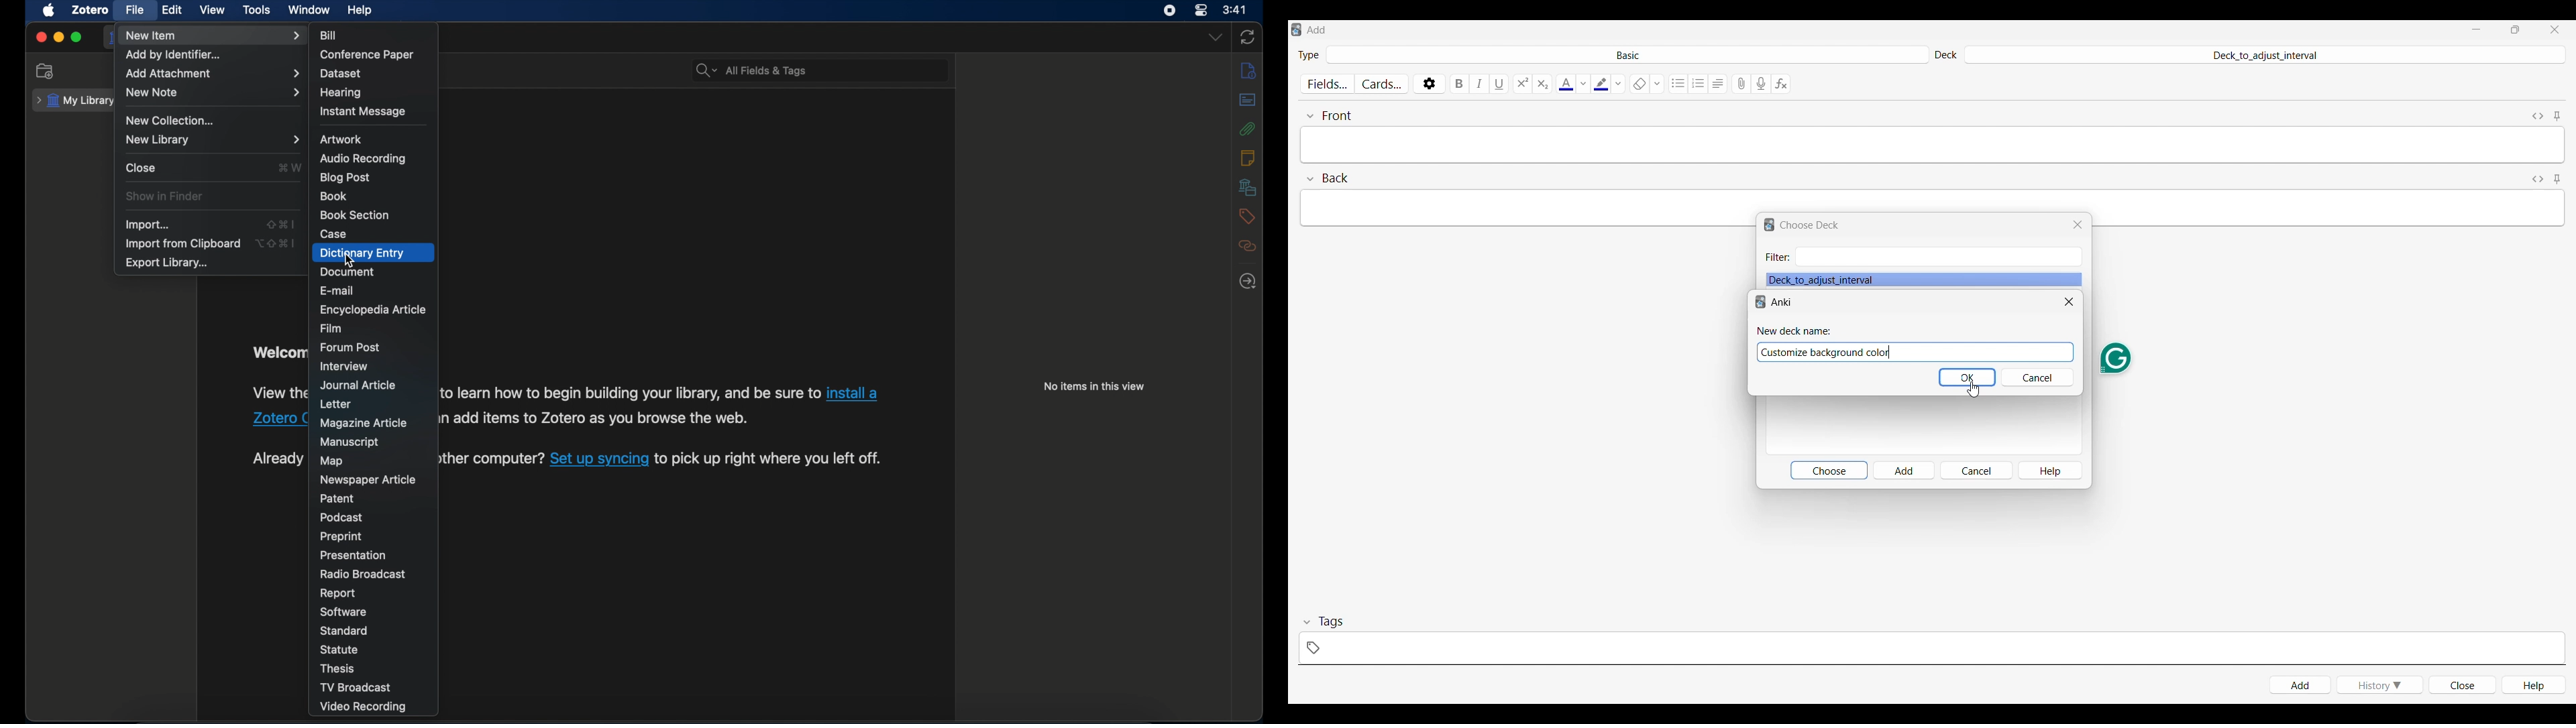 This screenshot has height=728, width=2576. What do you see at coordinates (279, 353) in the screenshot?
I see `welcome to zotero` at bounding box center [279, 353].